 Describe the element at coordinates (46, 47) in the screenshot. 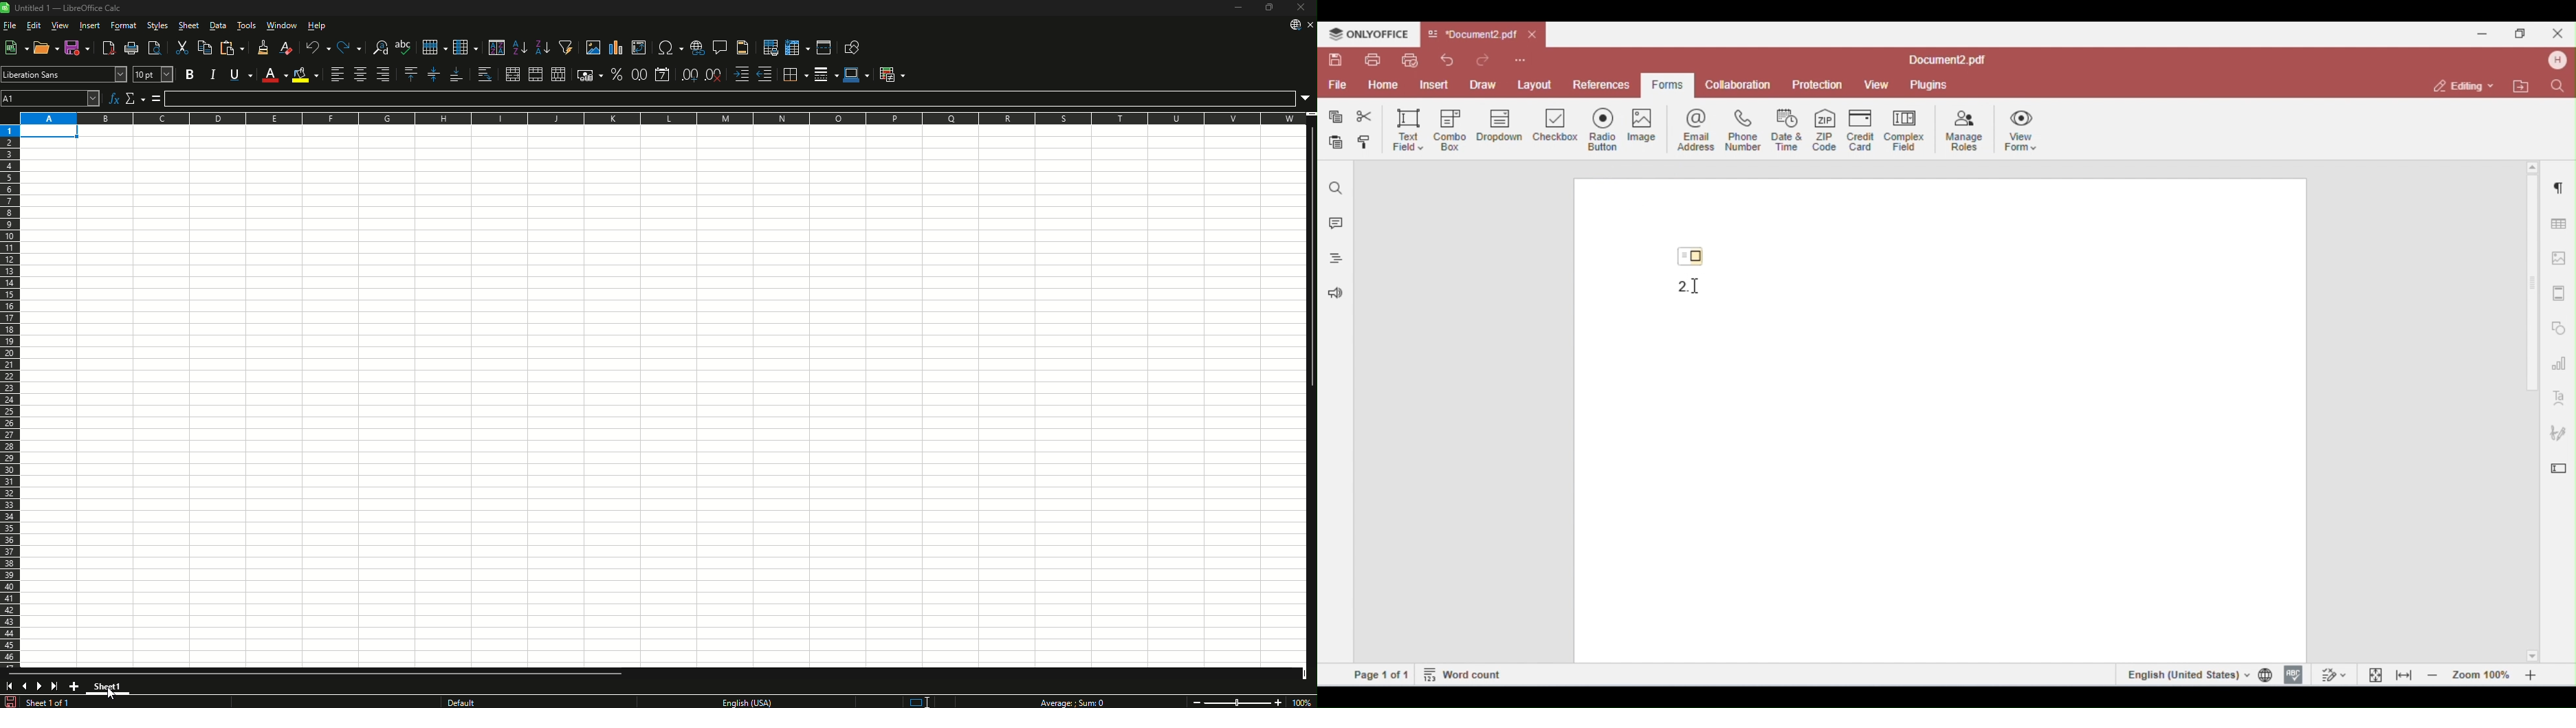

I see `Open` at that location.